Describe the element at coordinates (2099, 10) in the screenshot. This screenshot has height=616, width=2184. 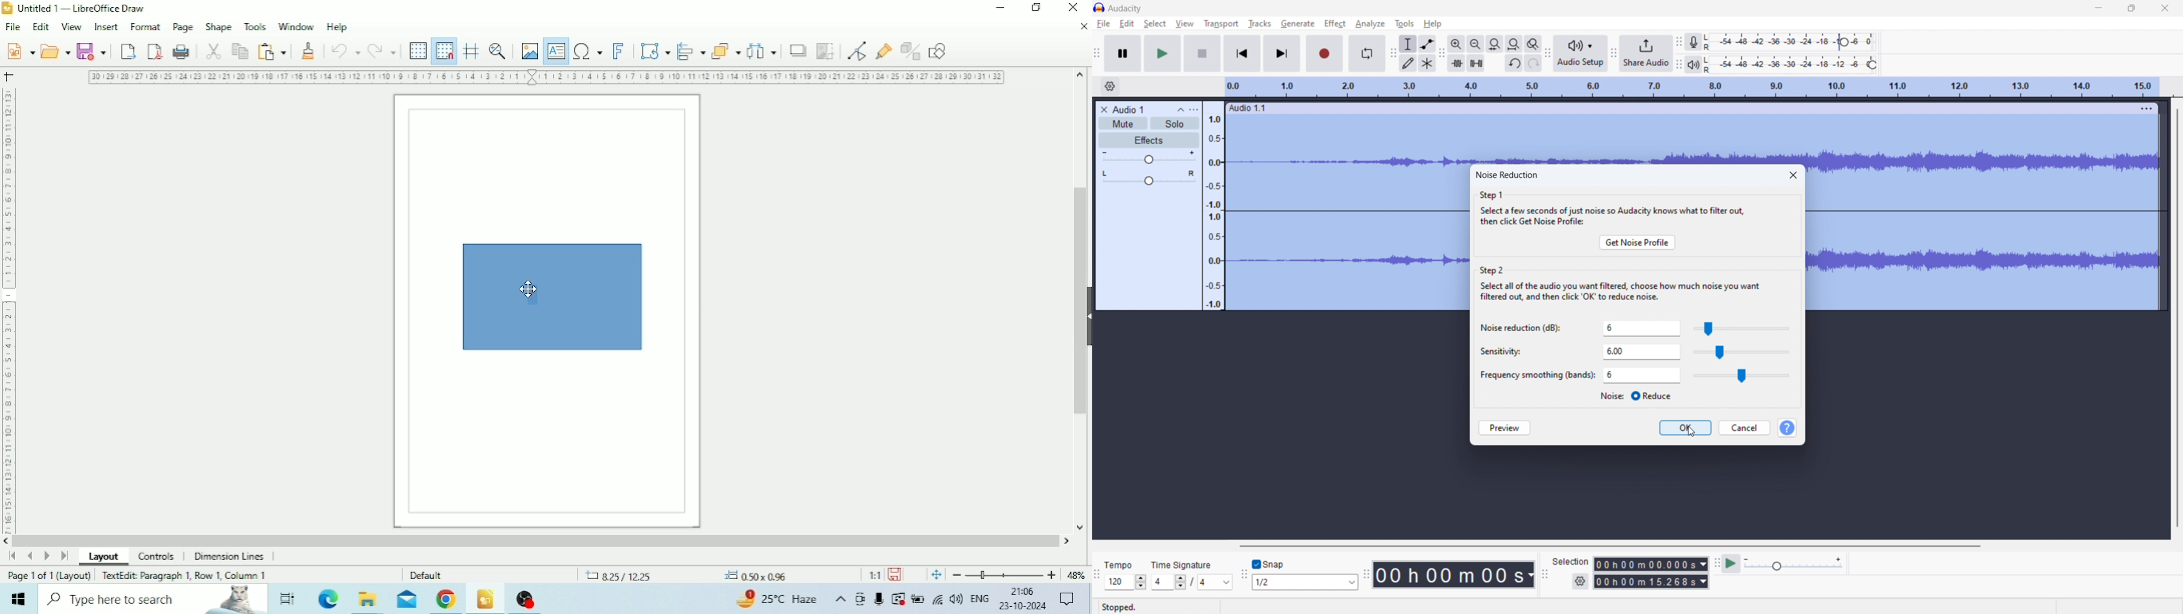
I see `minimize` at that location.